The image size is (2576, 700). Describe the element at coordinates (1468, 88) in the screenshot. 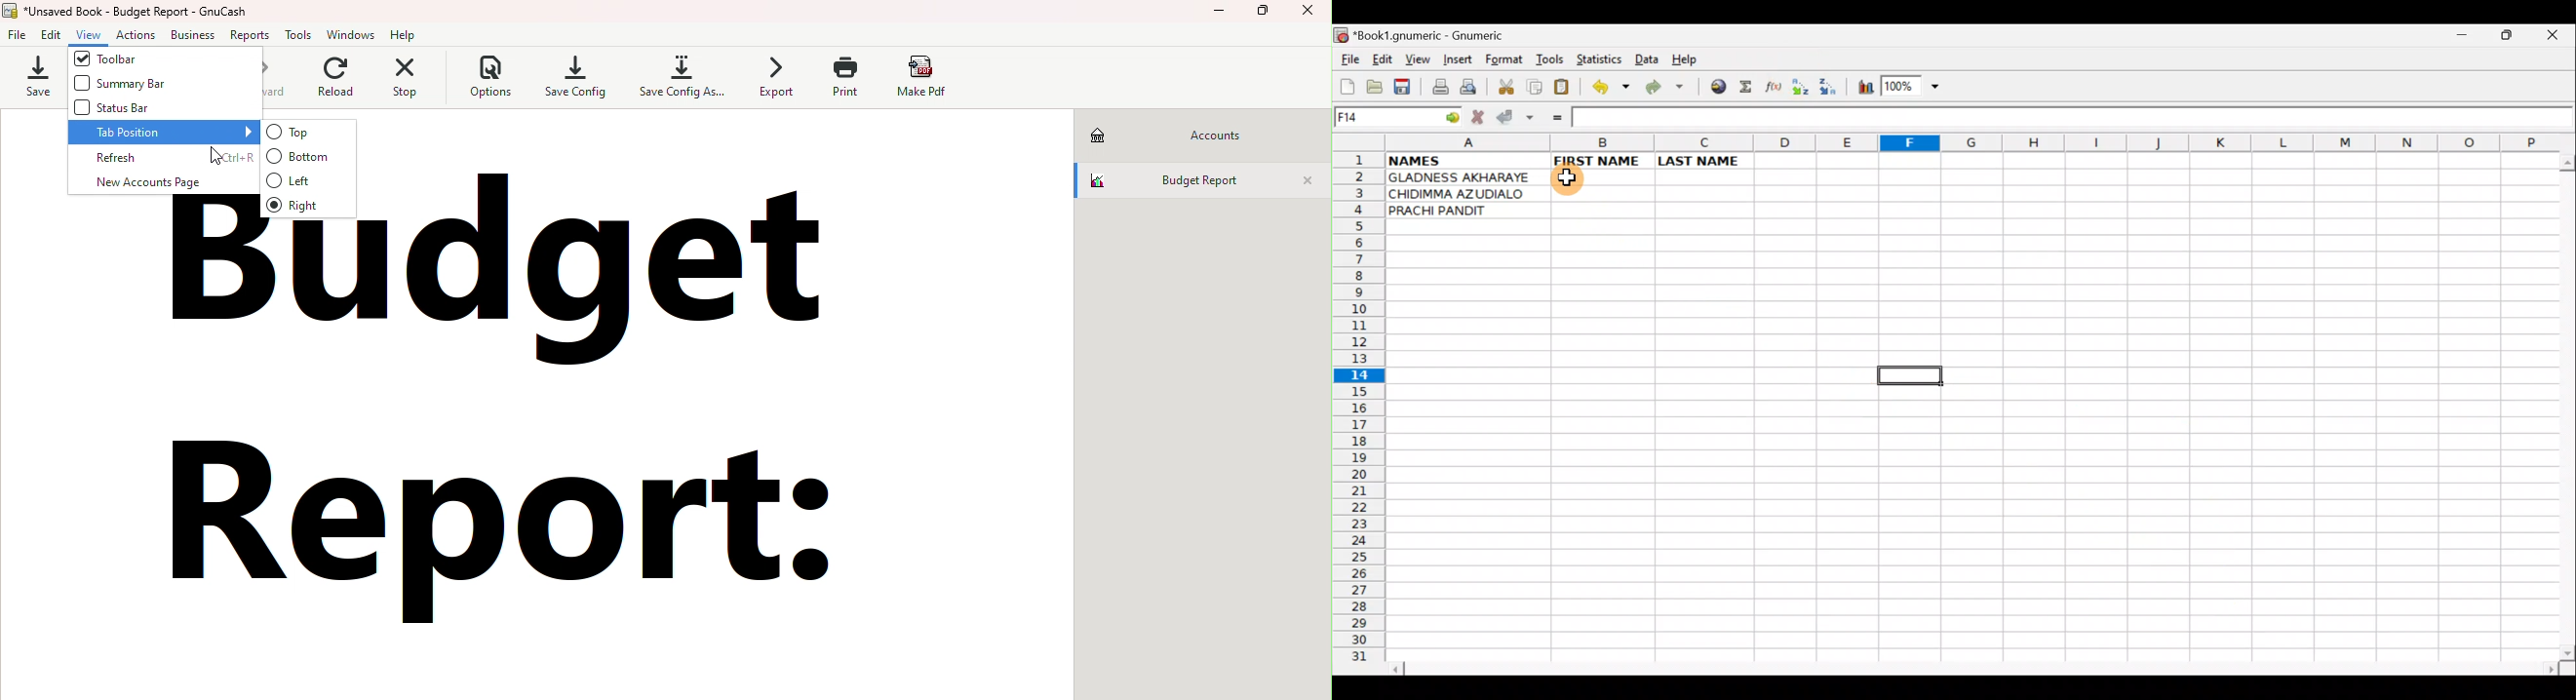

I see `Print preview` at that location.